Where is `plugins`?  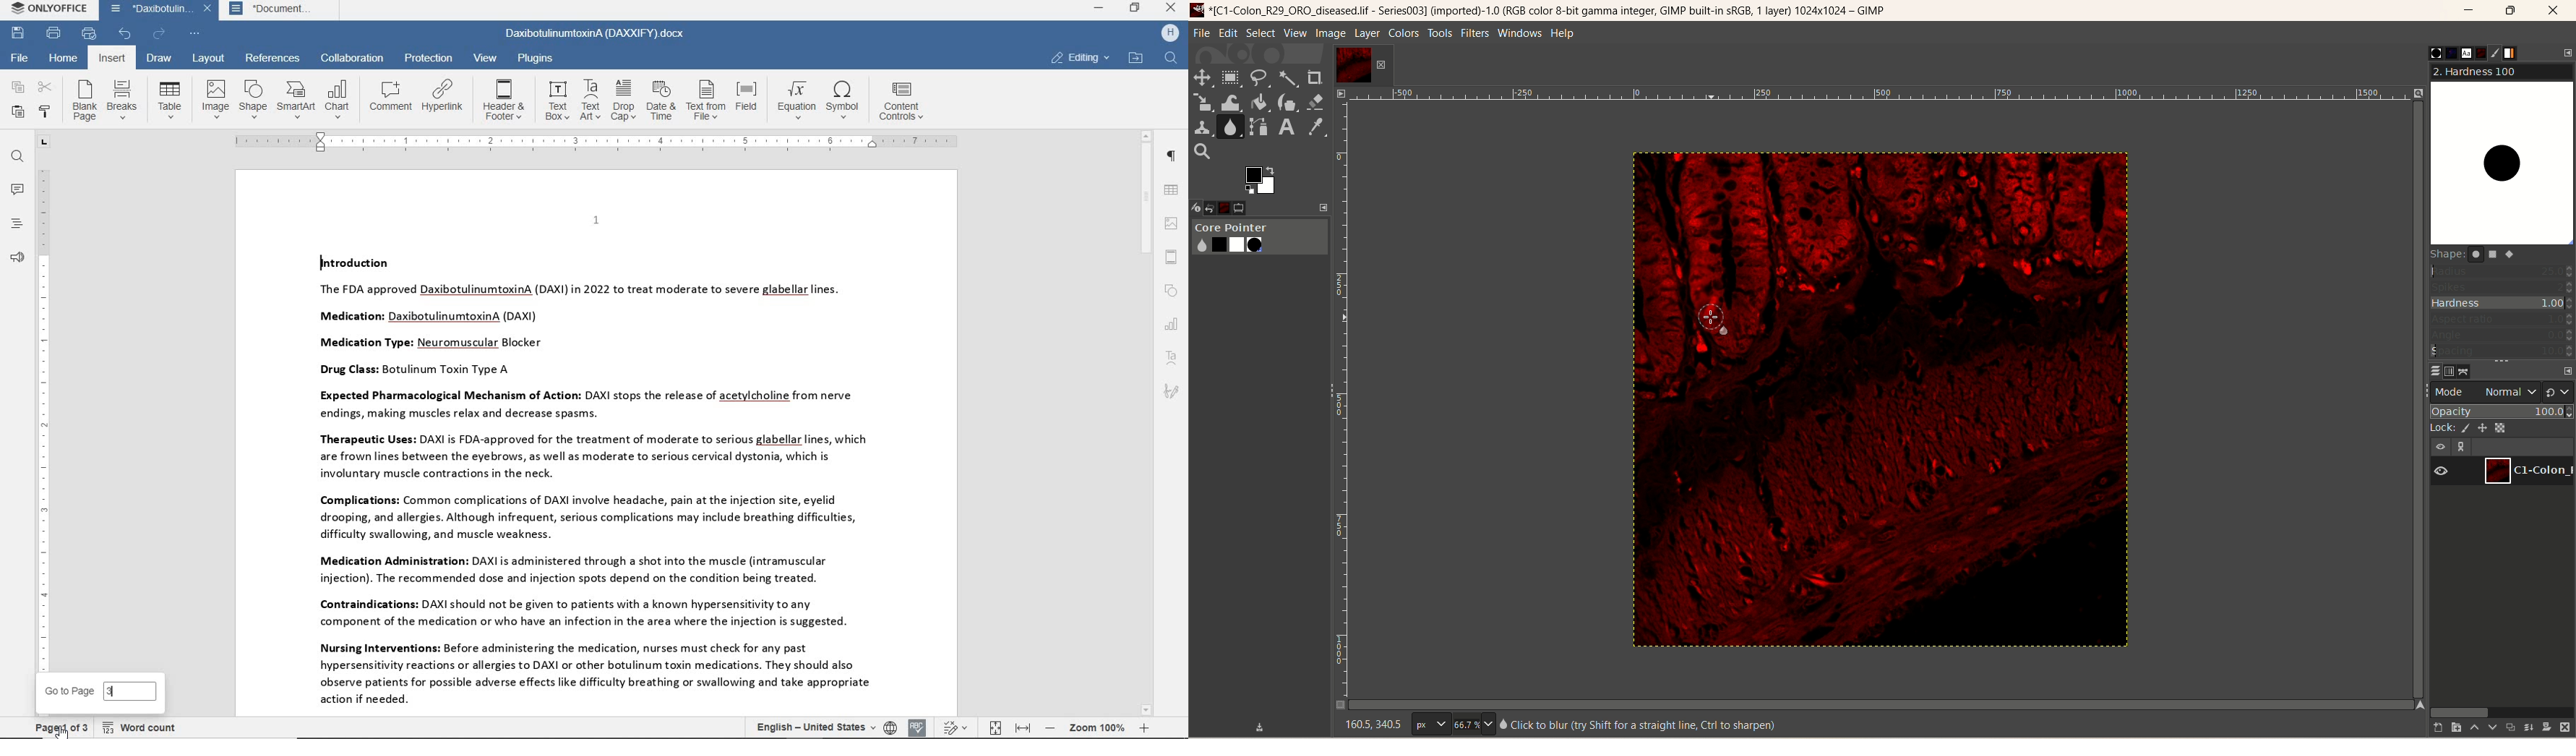
plugins is located at coordinates (538, 57).